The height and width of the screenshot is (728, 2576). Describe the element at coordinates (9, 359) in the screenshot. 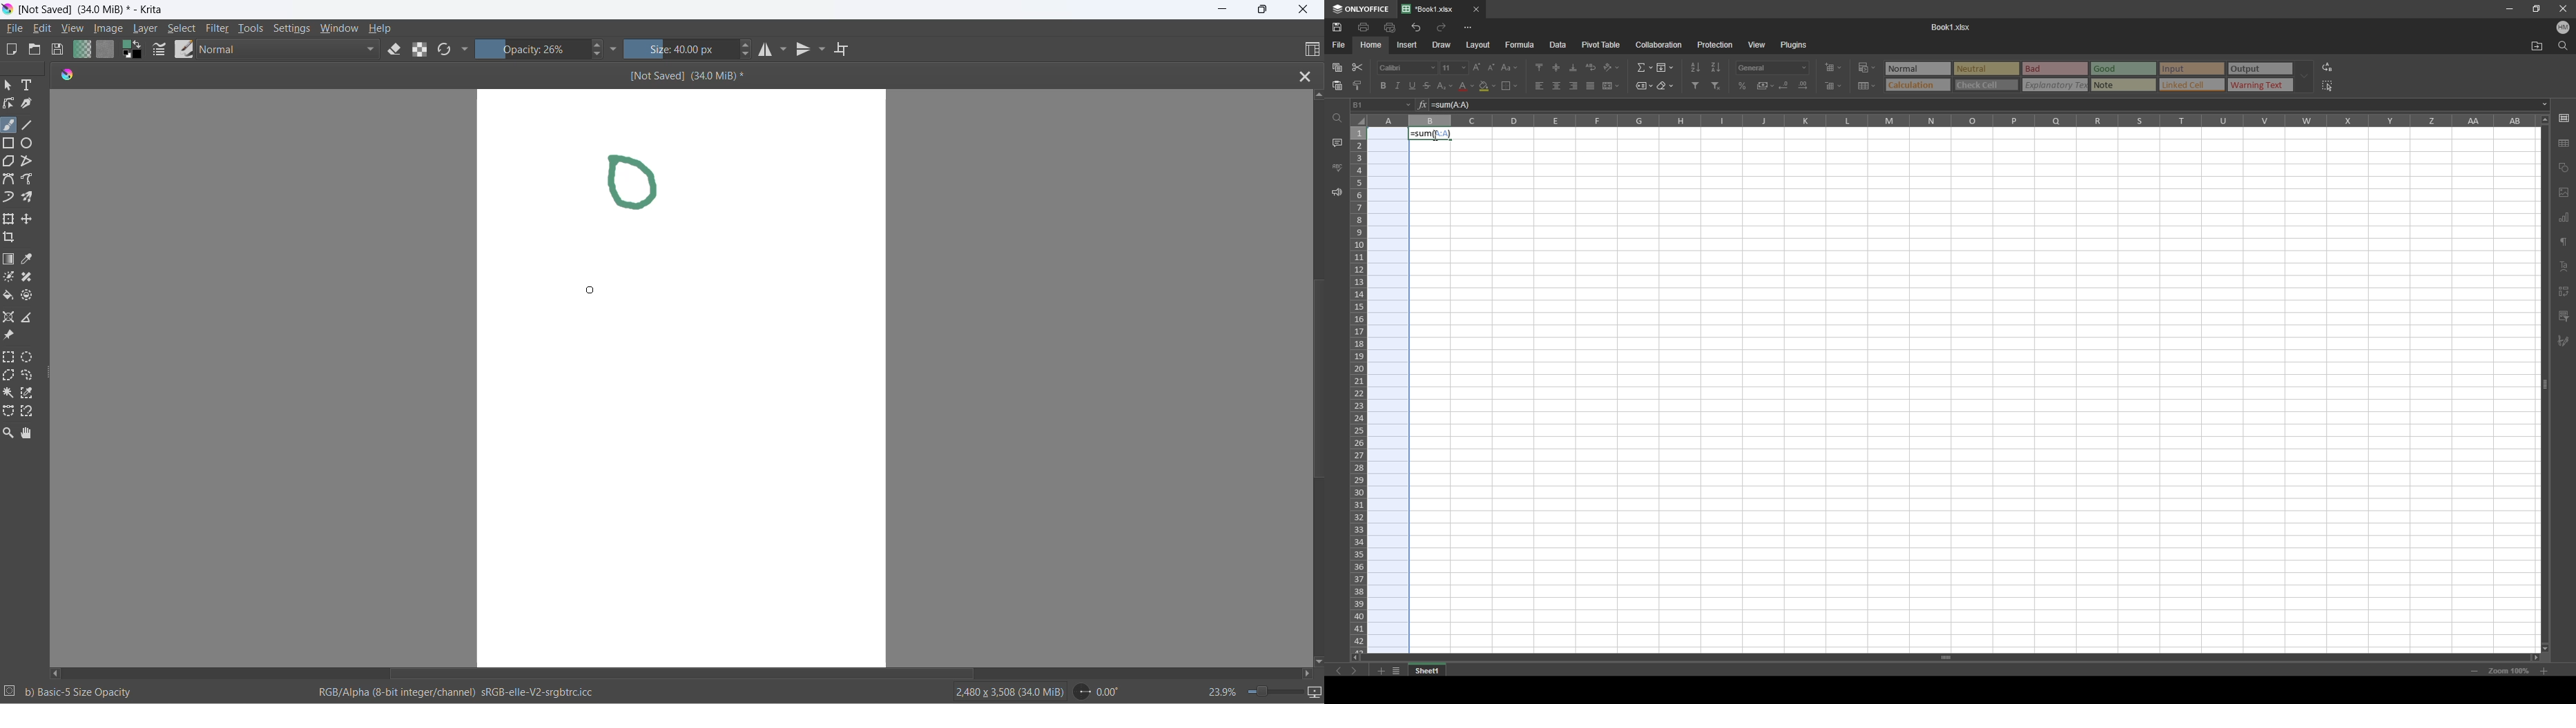

I see `rectangular selection tool` at that location.